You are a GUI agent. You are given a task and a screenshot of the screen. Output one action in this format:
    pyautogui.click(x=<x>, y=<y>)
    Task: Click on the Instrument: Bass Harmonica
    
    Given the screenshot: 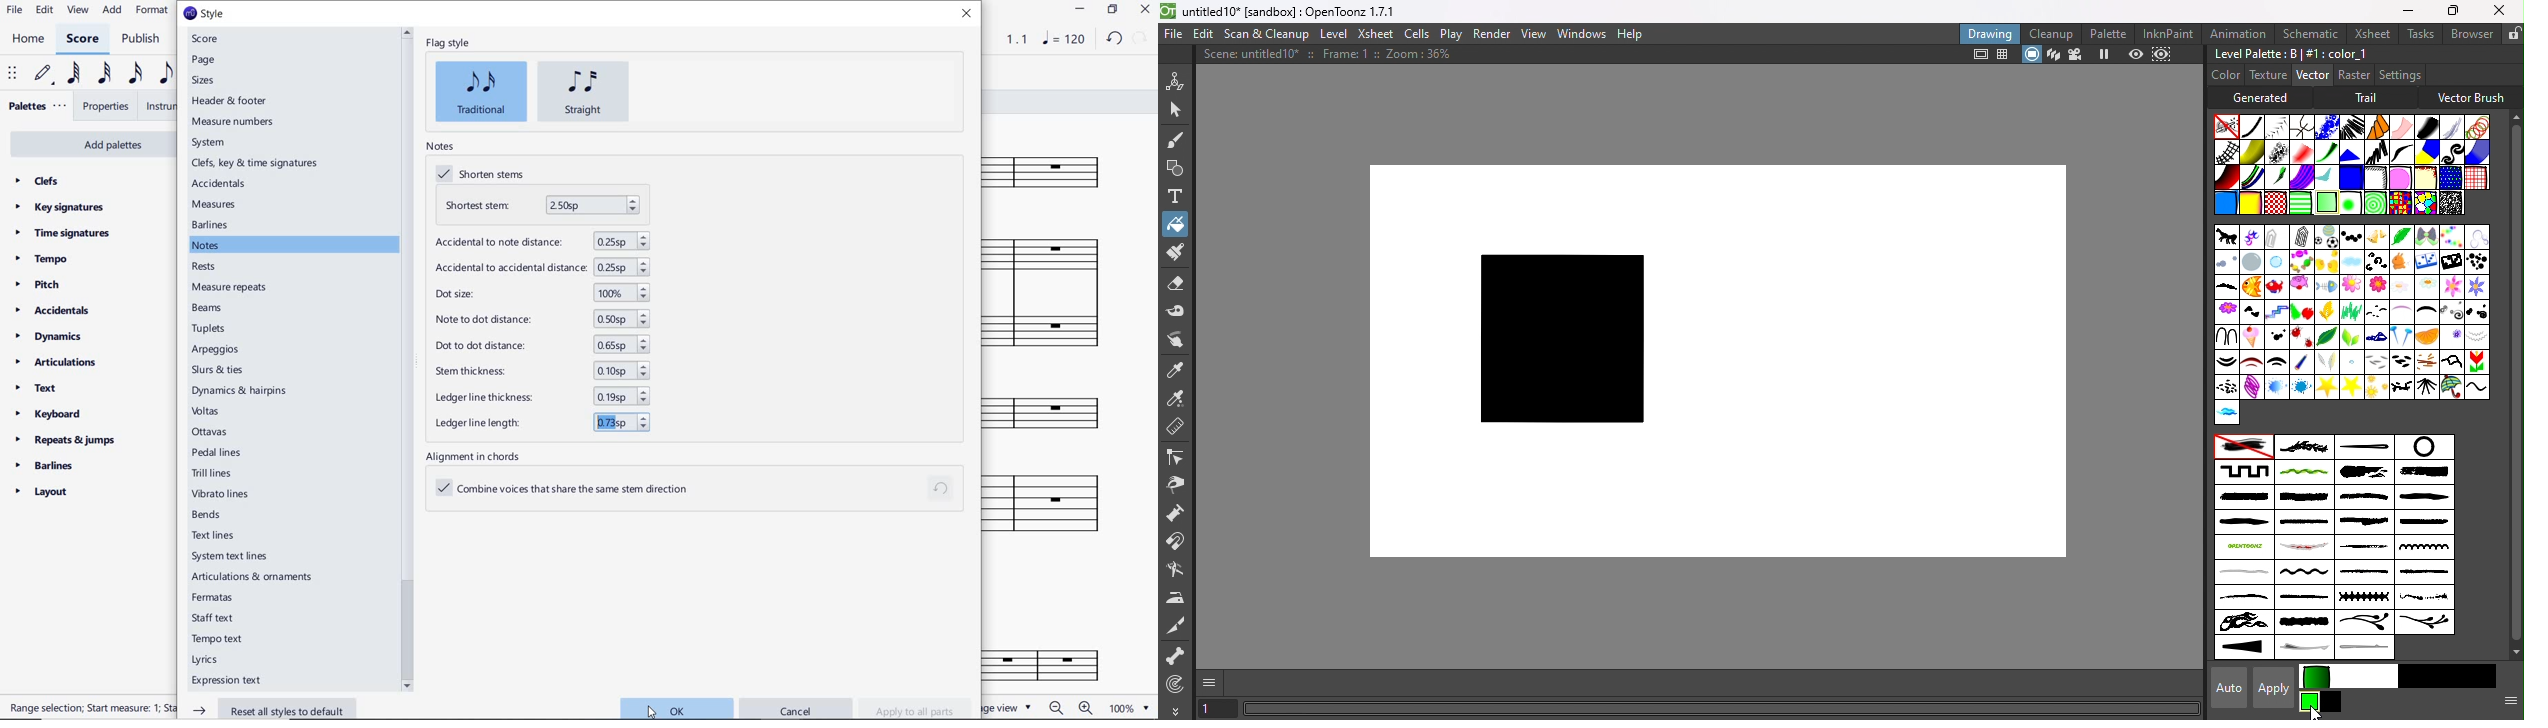 What is the action you would take?
    pyautogui.click(x=1055, y=408)
    